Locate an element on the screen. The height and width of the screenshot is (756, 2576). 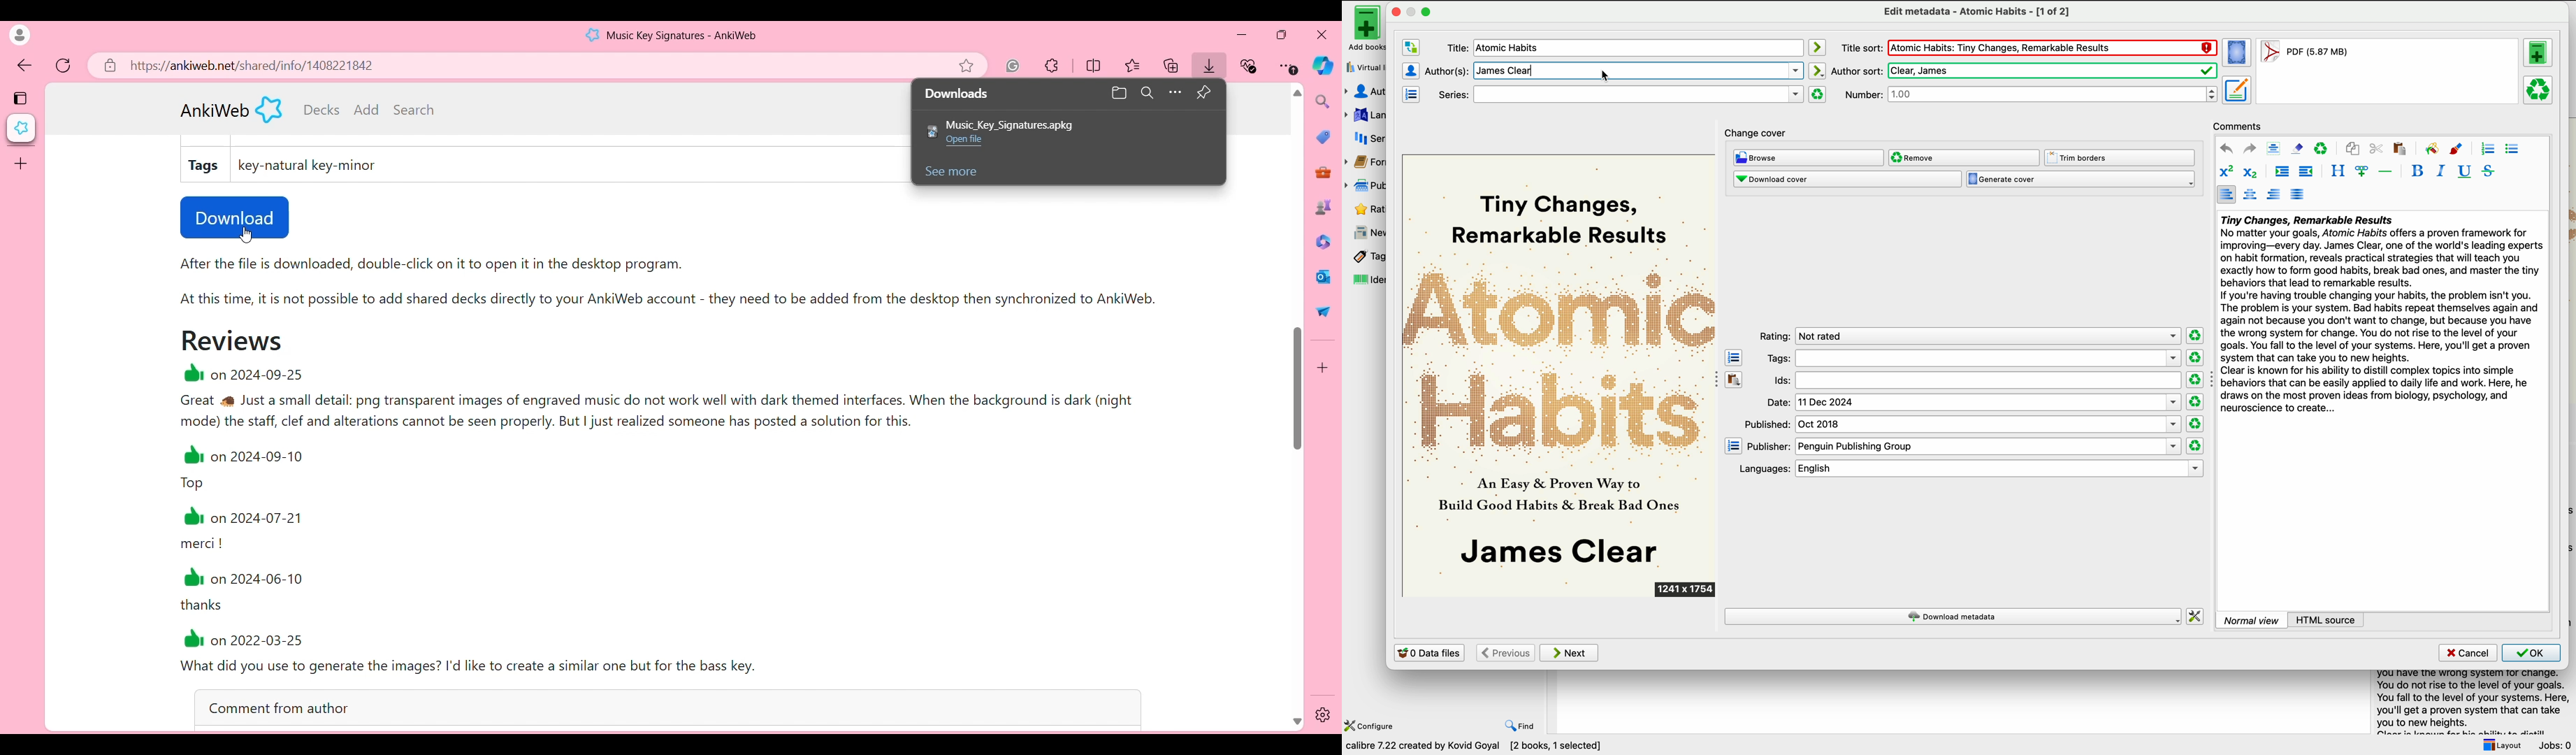
clear rating is located at coordinates (2194, 358).